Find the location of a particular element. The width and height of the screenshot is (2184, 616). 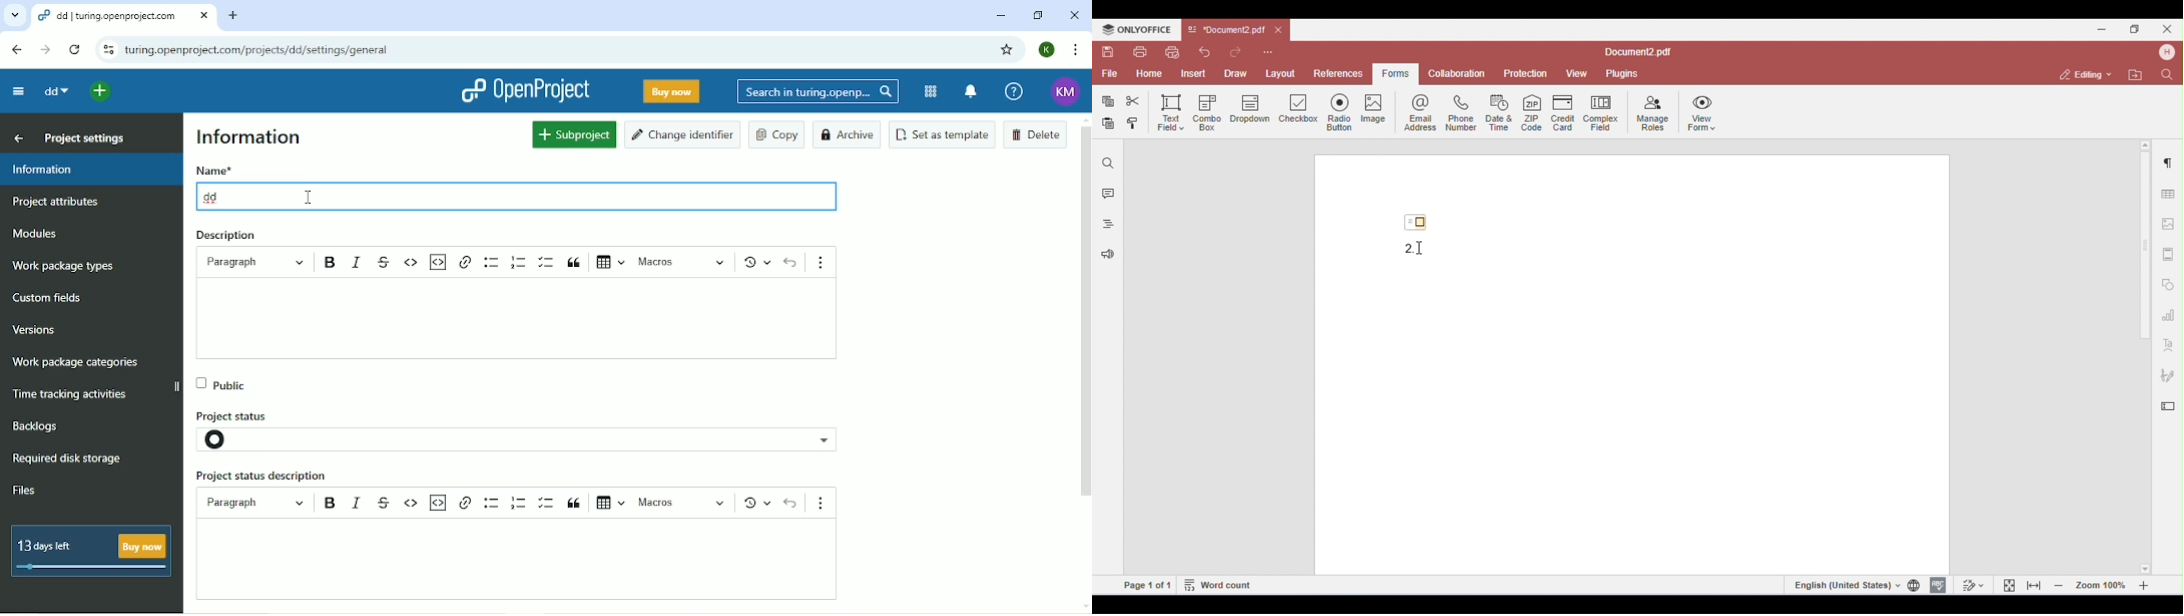

13 days left buy now is located at coordinates (92, 552).